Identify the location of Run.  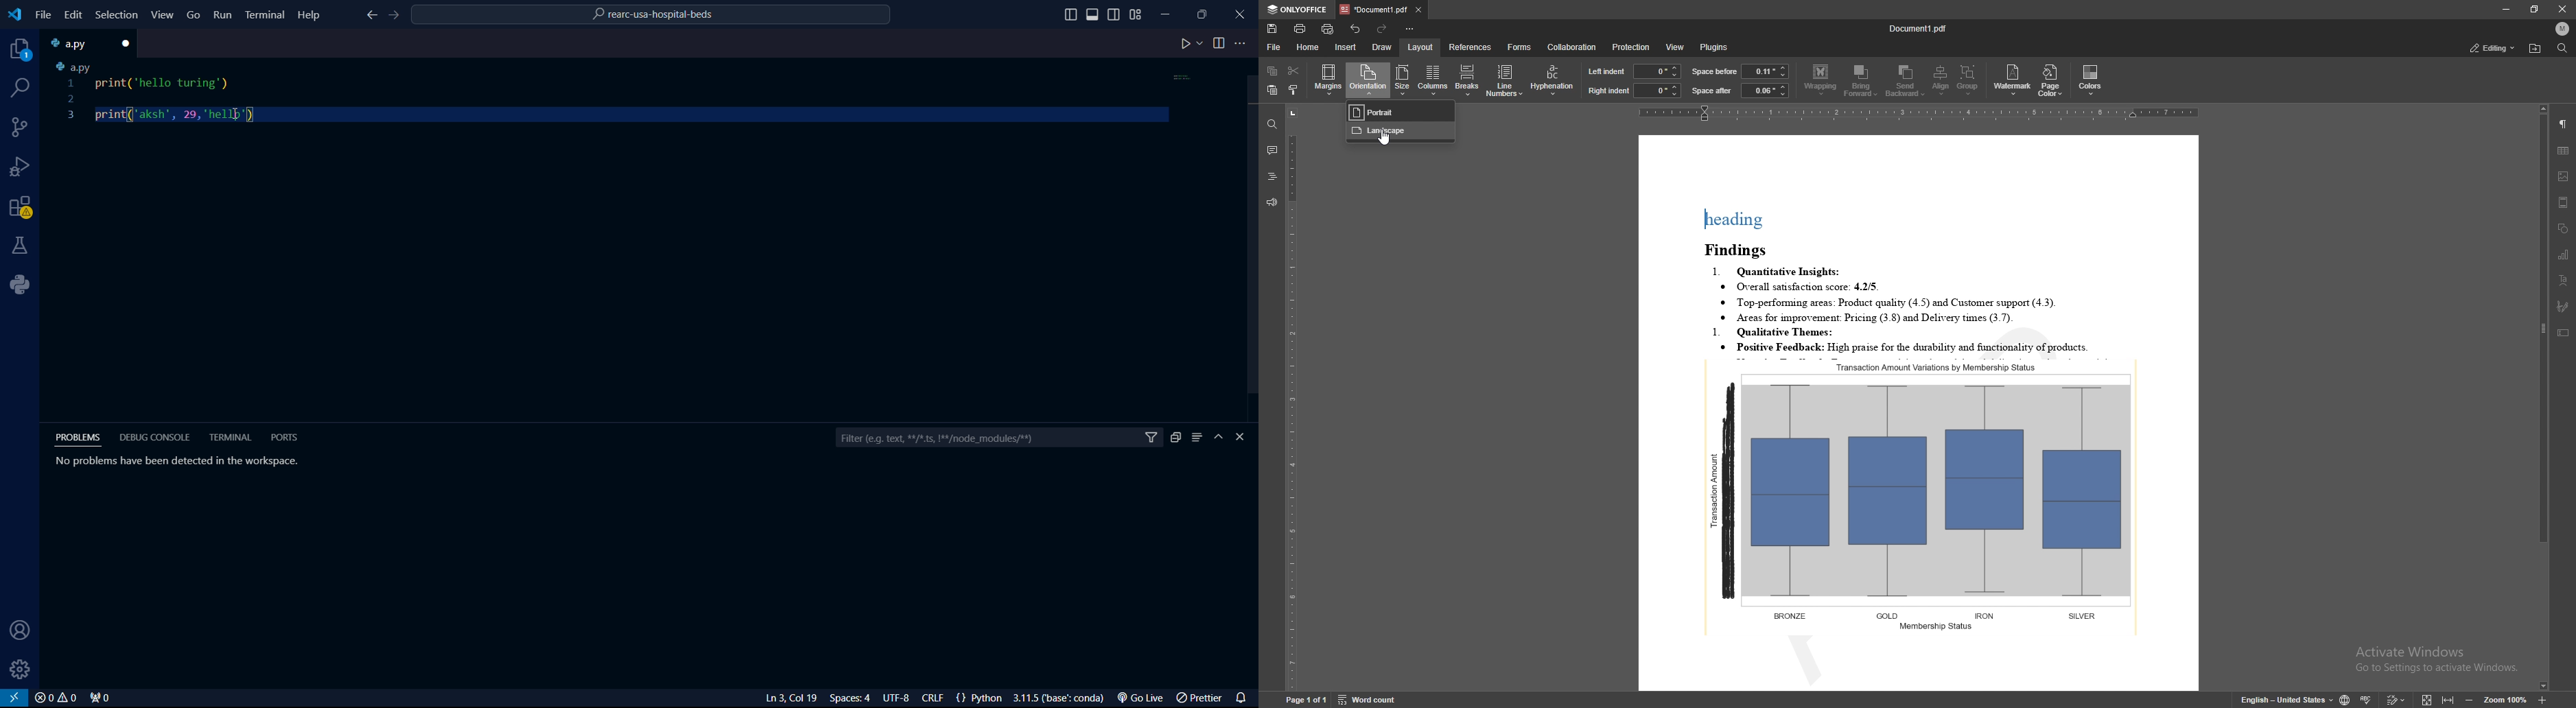
(224, 17).